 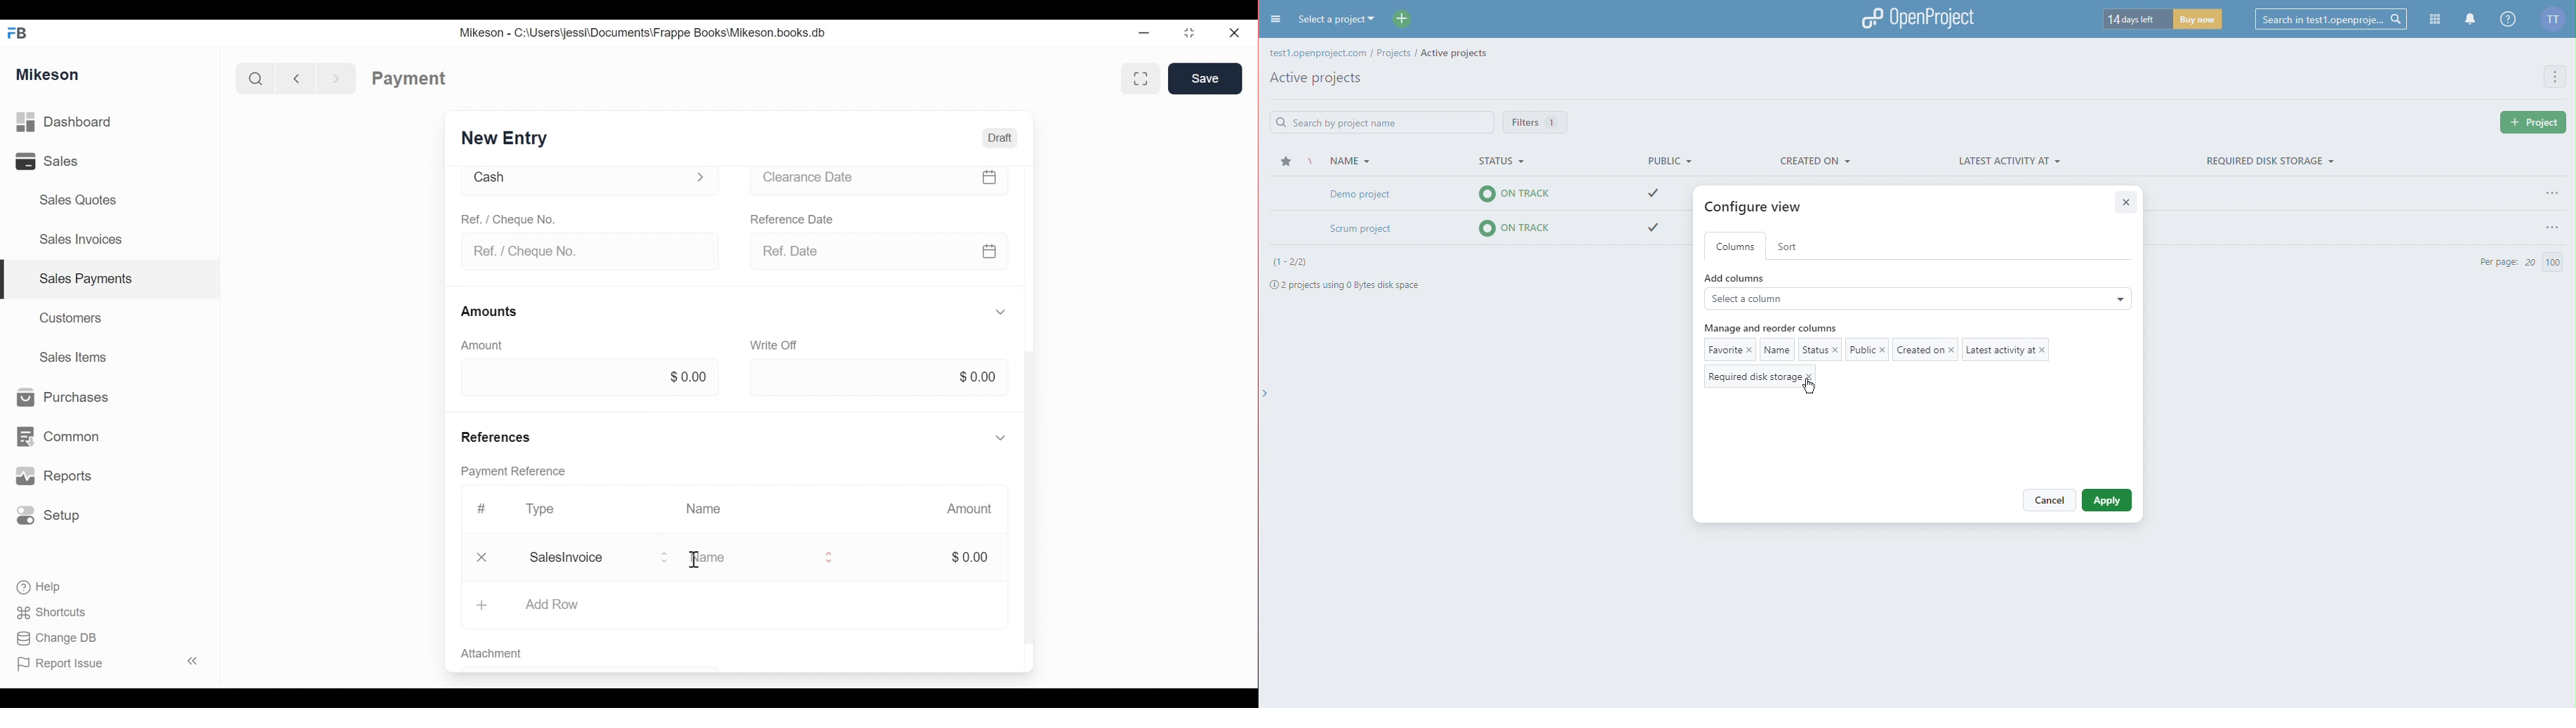 I want to click on Forward, so click(x=341, y=77).